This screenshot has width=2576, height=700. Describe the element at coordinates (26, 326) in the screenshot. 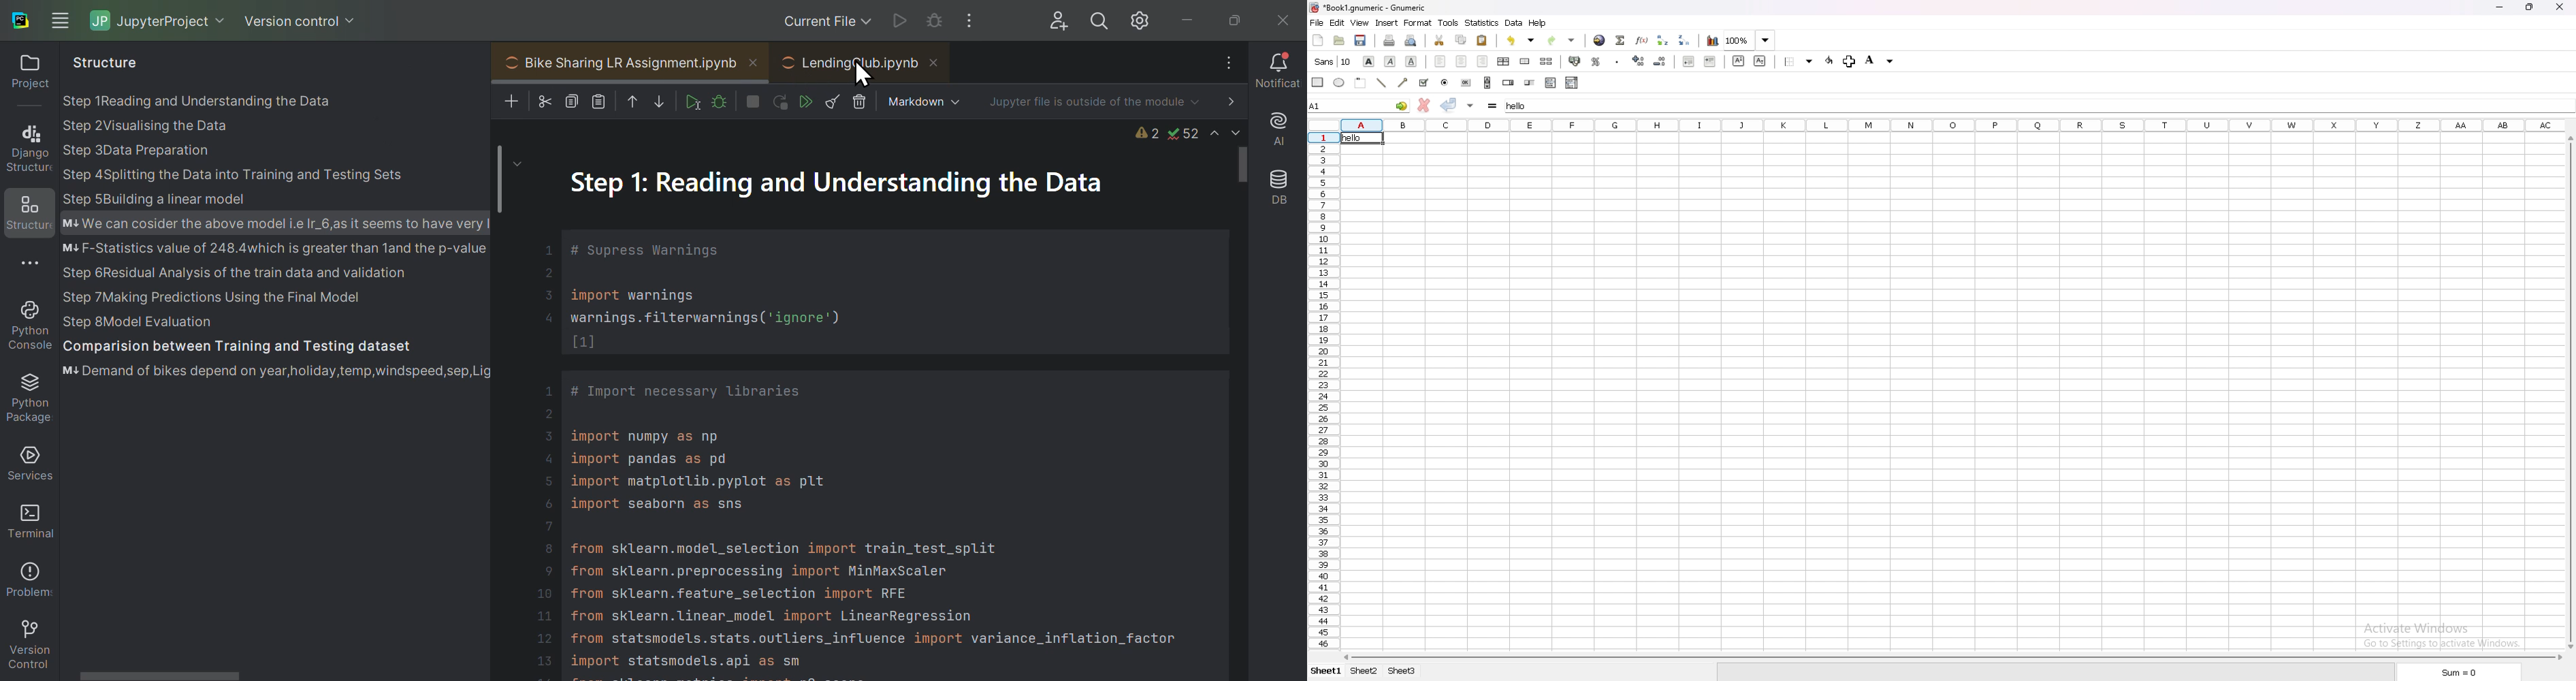

I see `Python console` at that location.